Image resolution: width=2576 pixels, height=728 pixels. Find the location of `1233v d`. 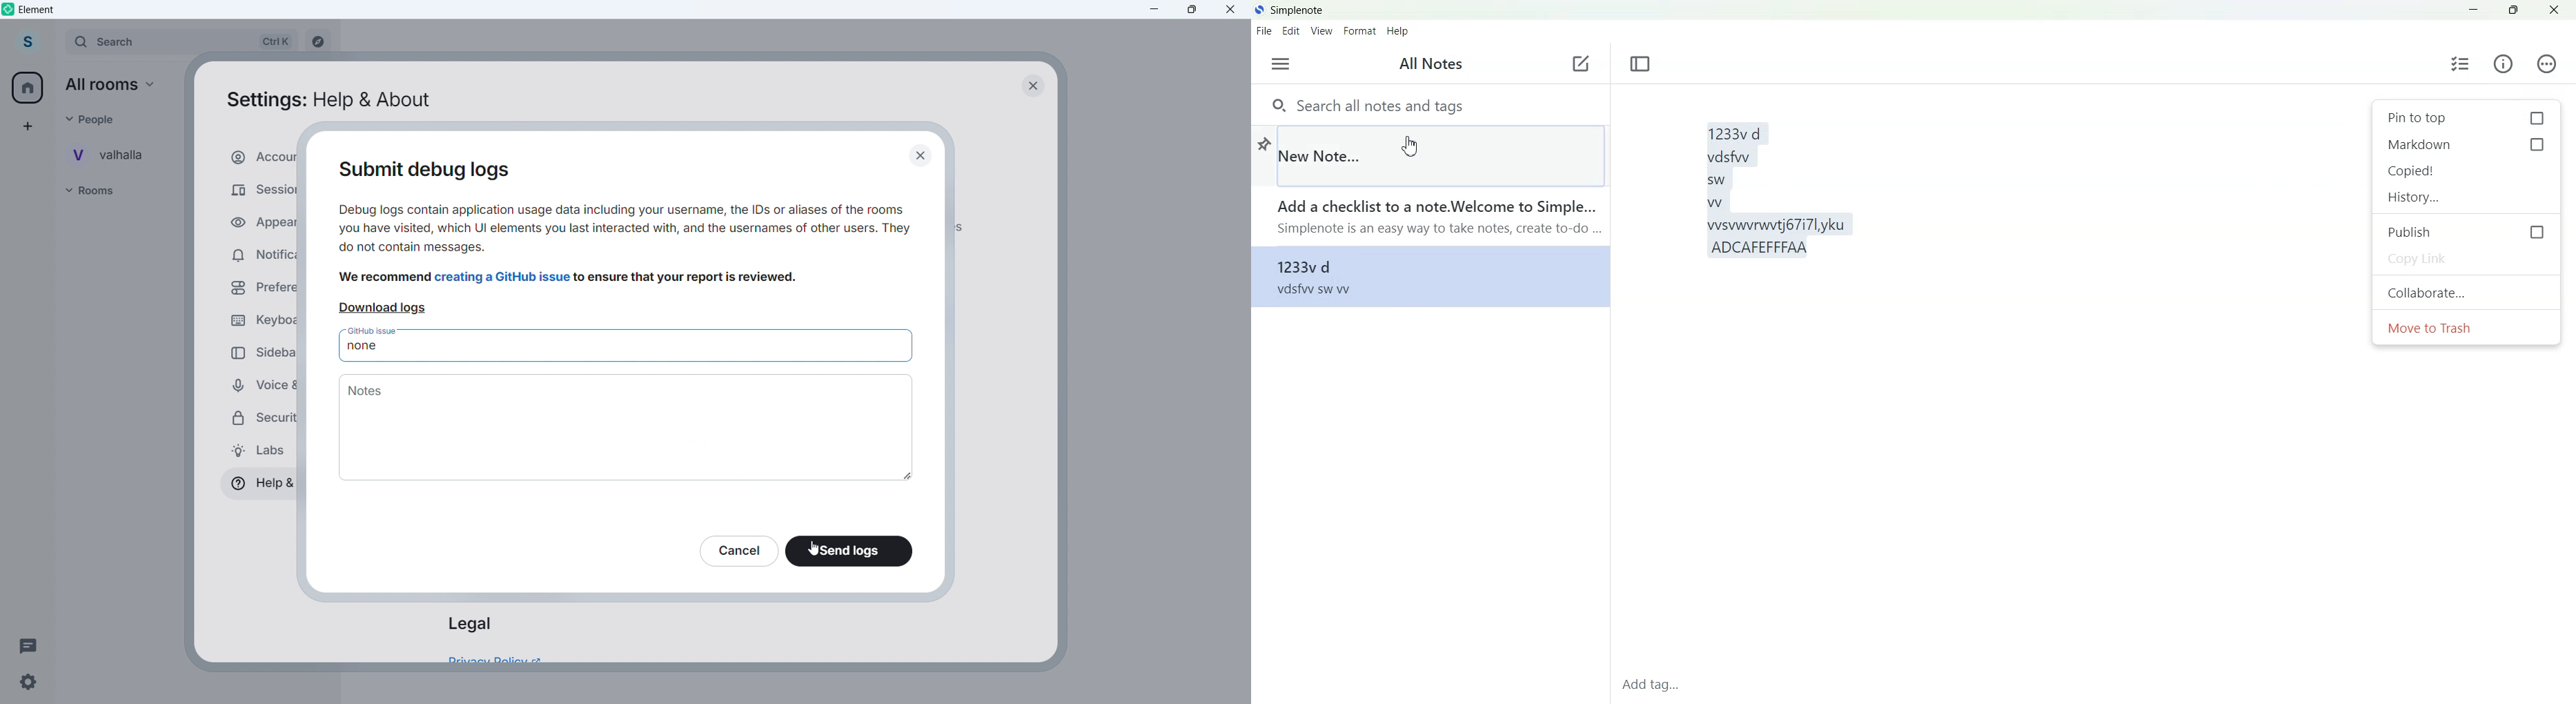

1233v d is located at coordinates (1428, 276).